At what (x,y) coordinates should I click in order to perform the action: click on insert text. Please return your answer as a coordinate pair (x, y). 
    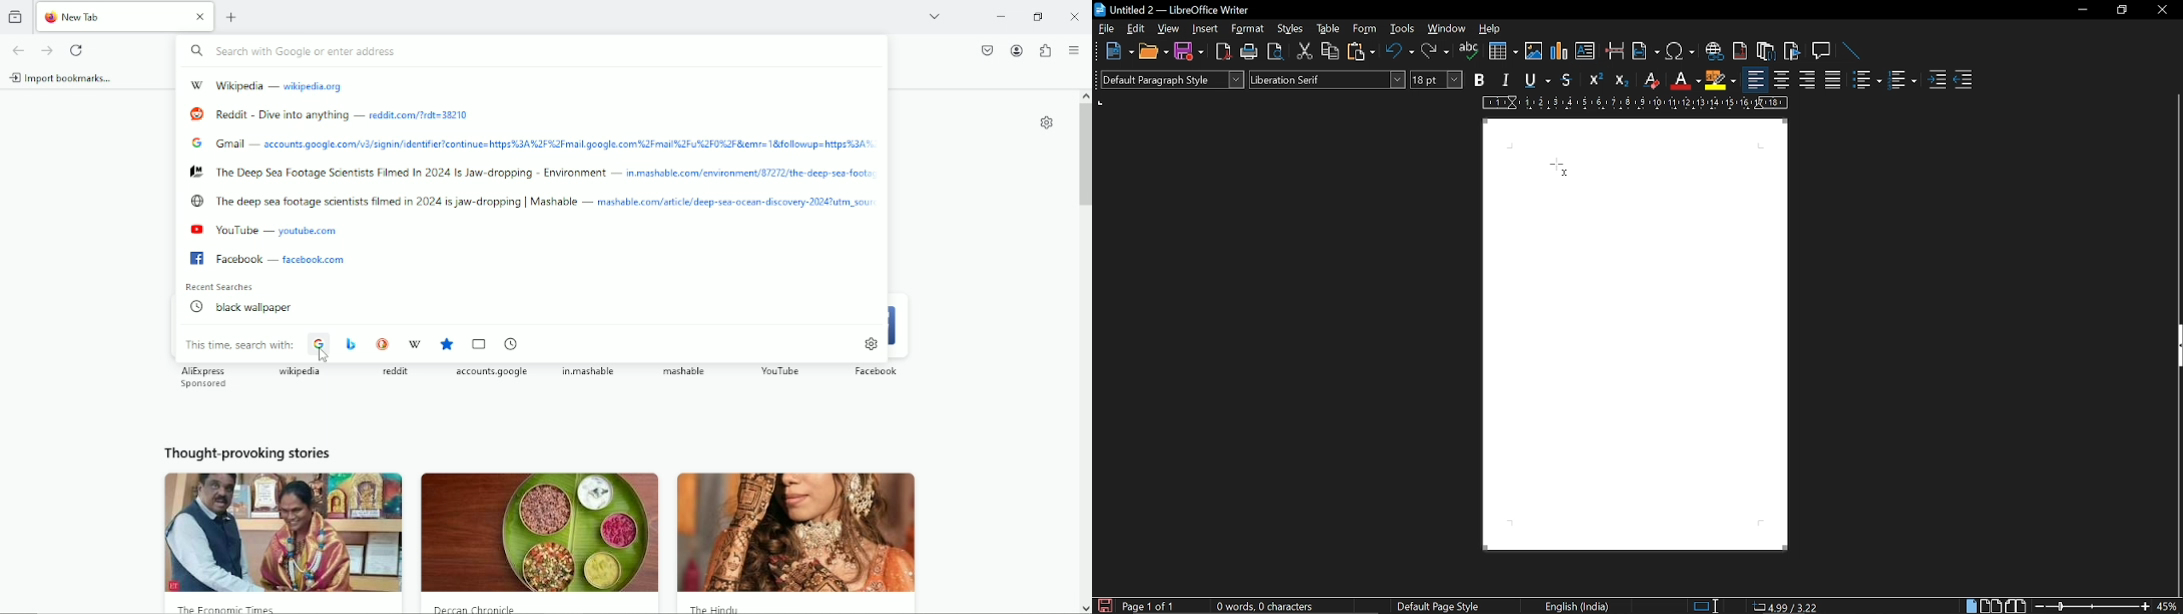
    Looking at the image, I should click on (1585, 51).